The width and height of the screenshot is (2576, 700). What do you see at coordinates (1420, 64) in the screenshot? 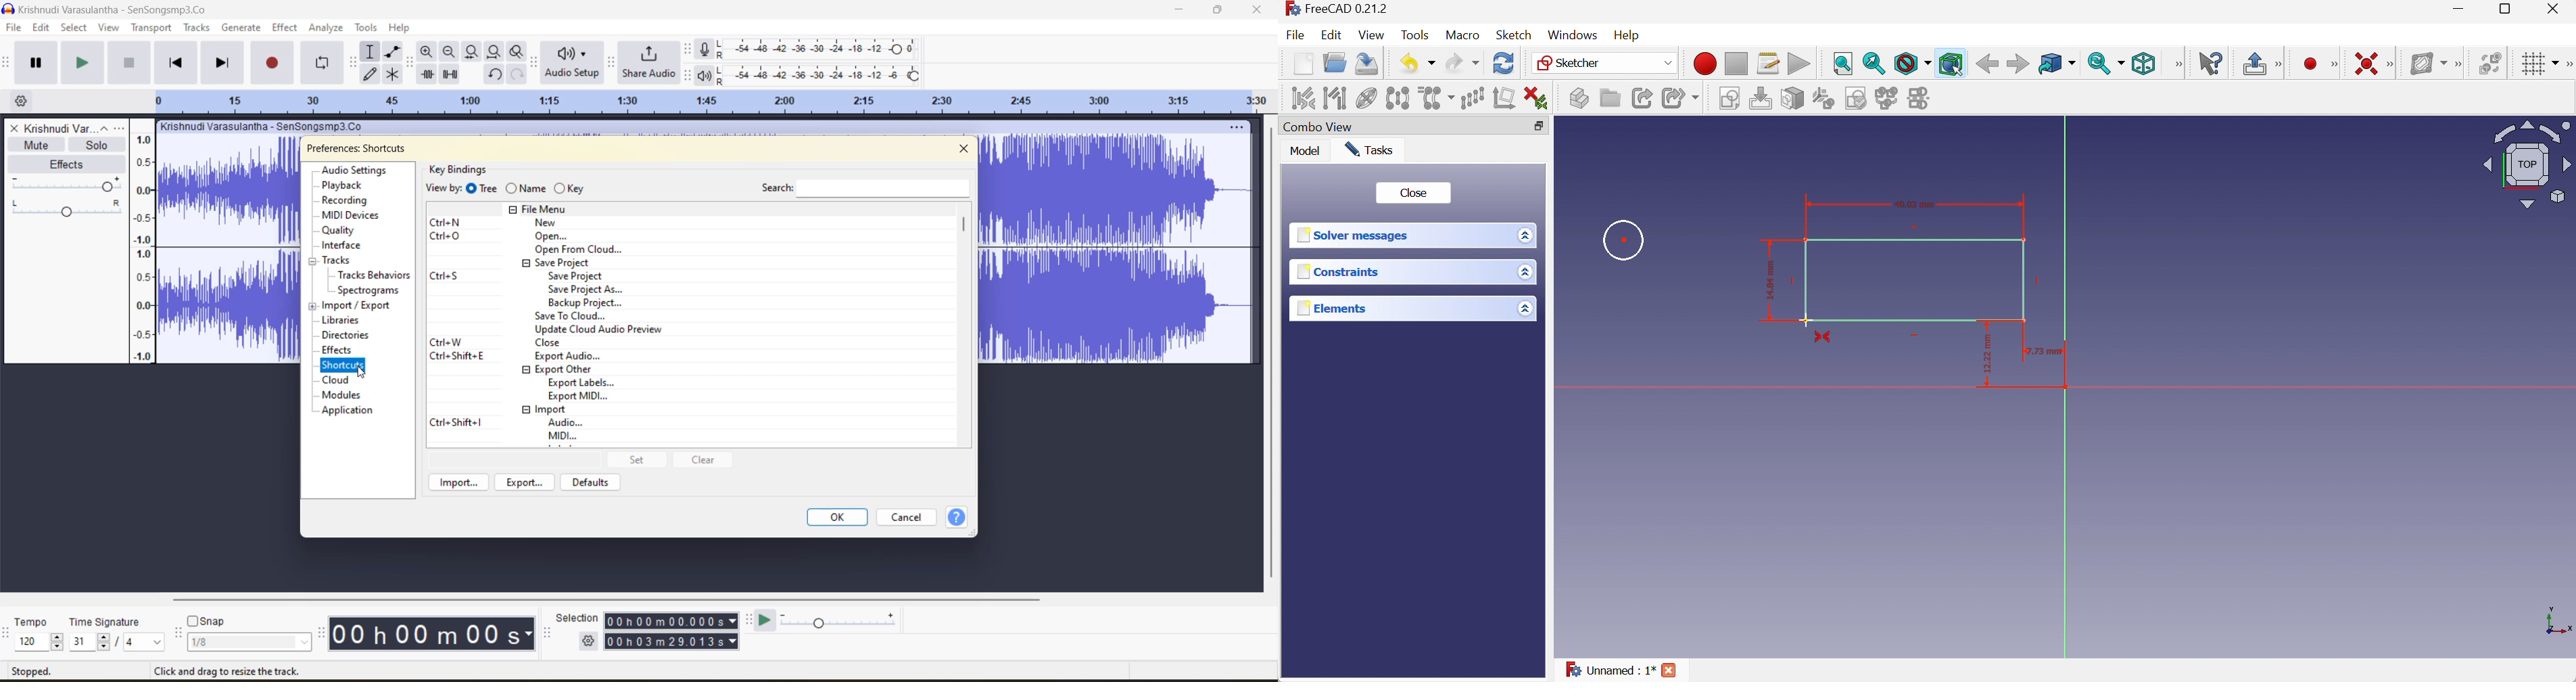
I see `Undo` at bounding box center [1420, 64].